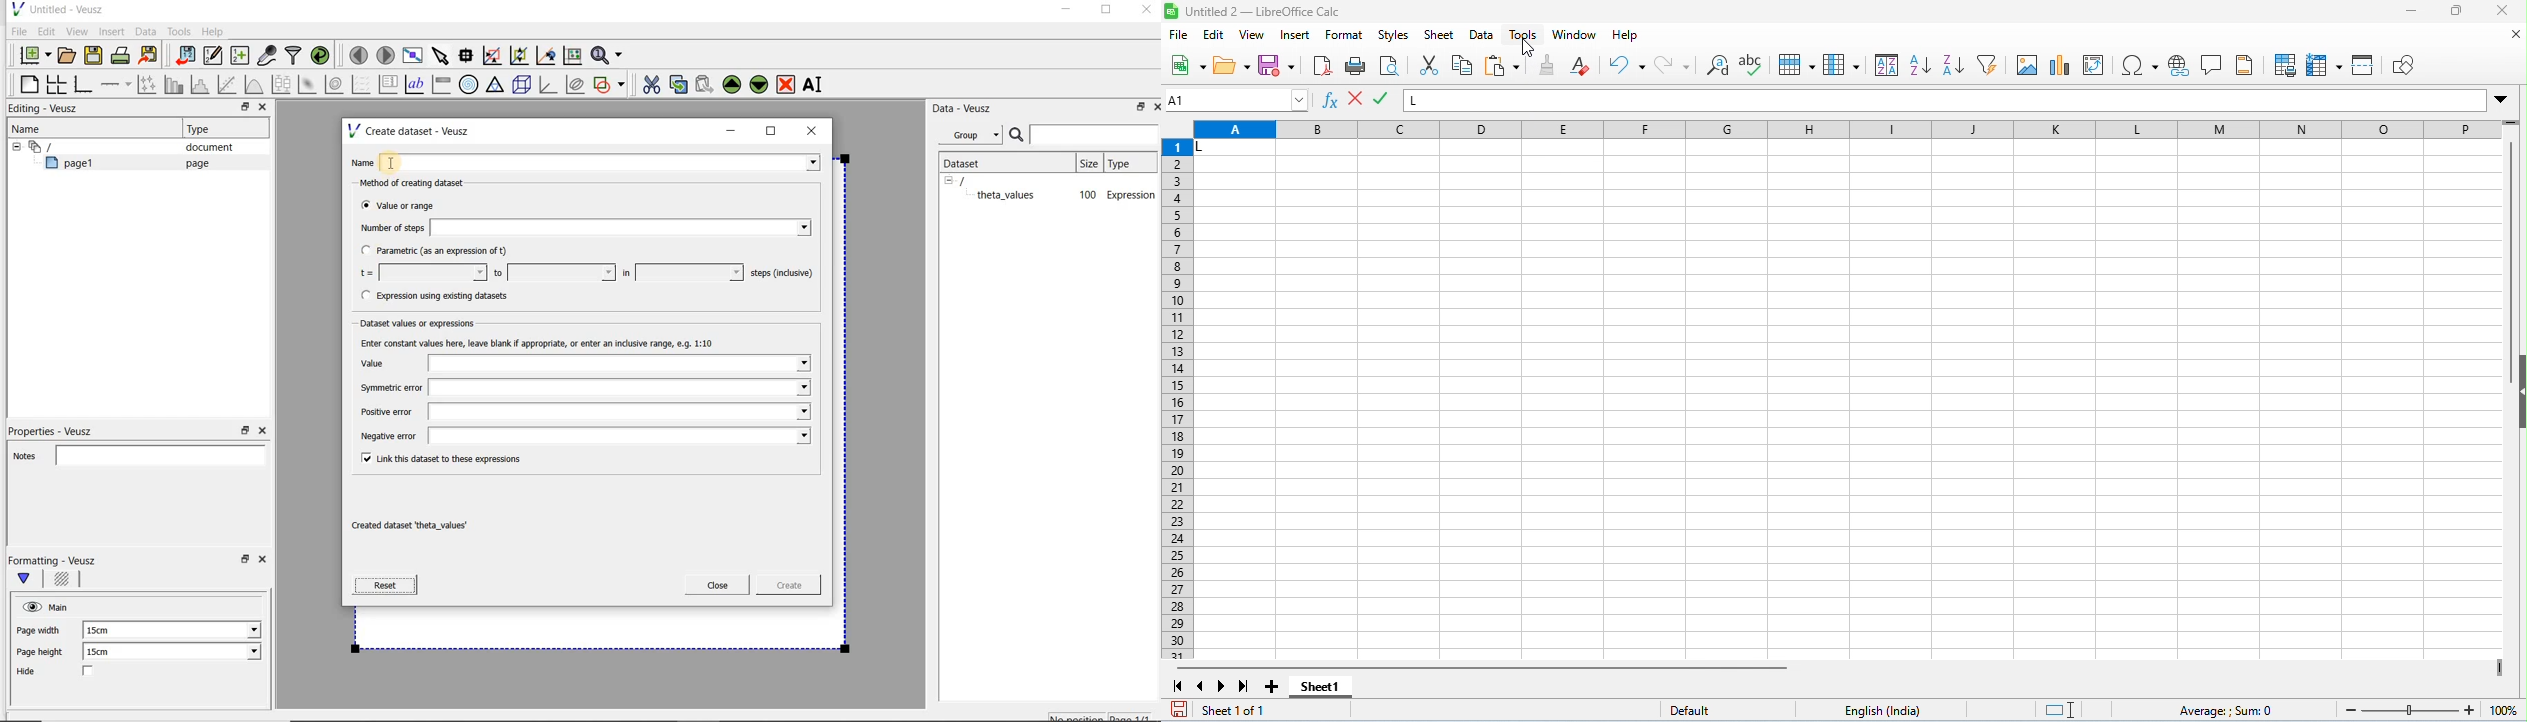 This screenshot has width=2548, height=728. Describe the element at coordinates (1200, 686) in the screenshot. I see `previous` at that location.